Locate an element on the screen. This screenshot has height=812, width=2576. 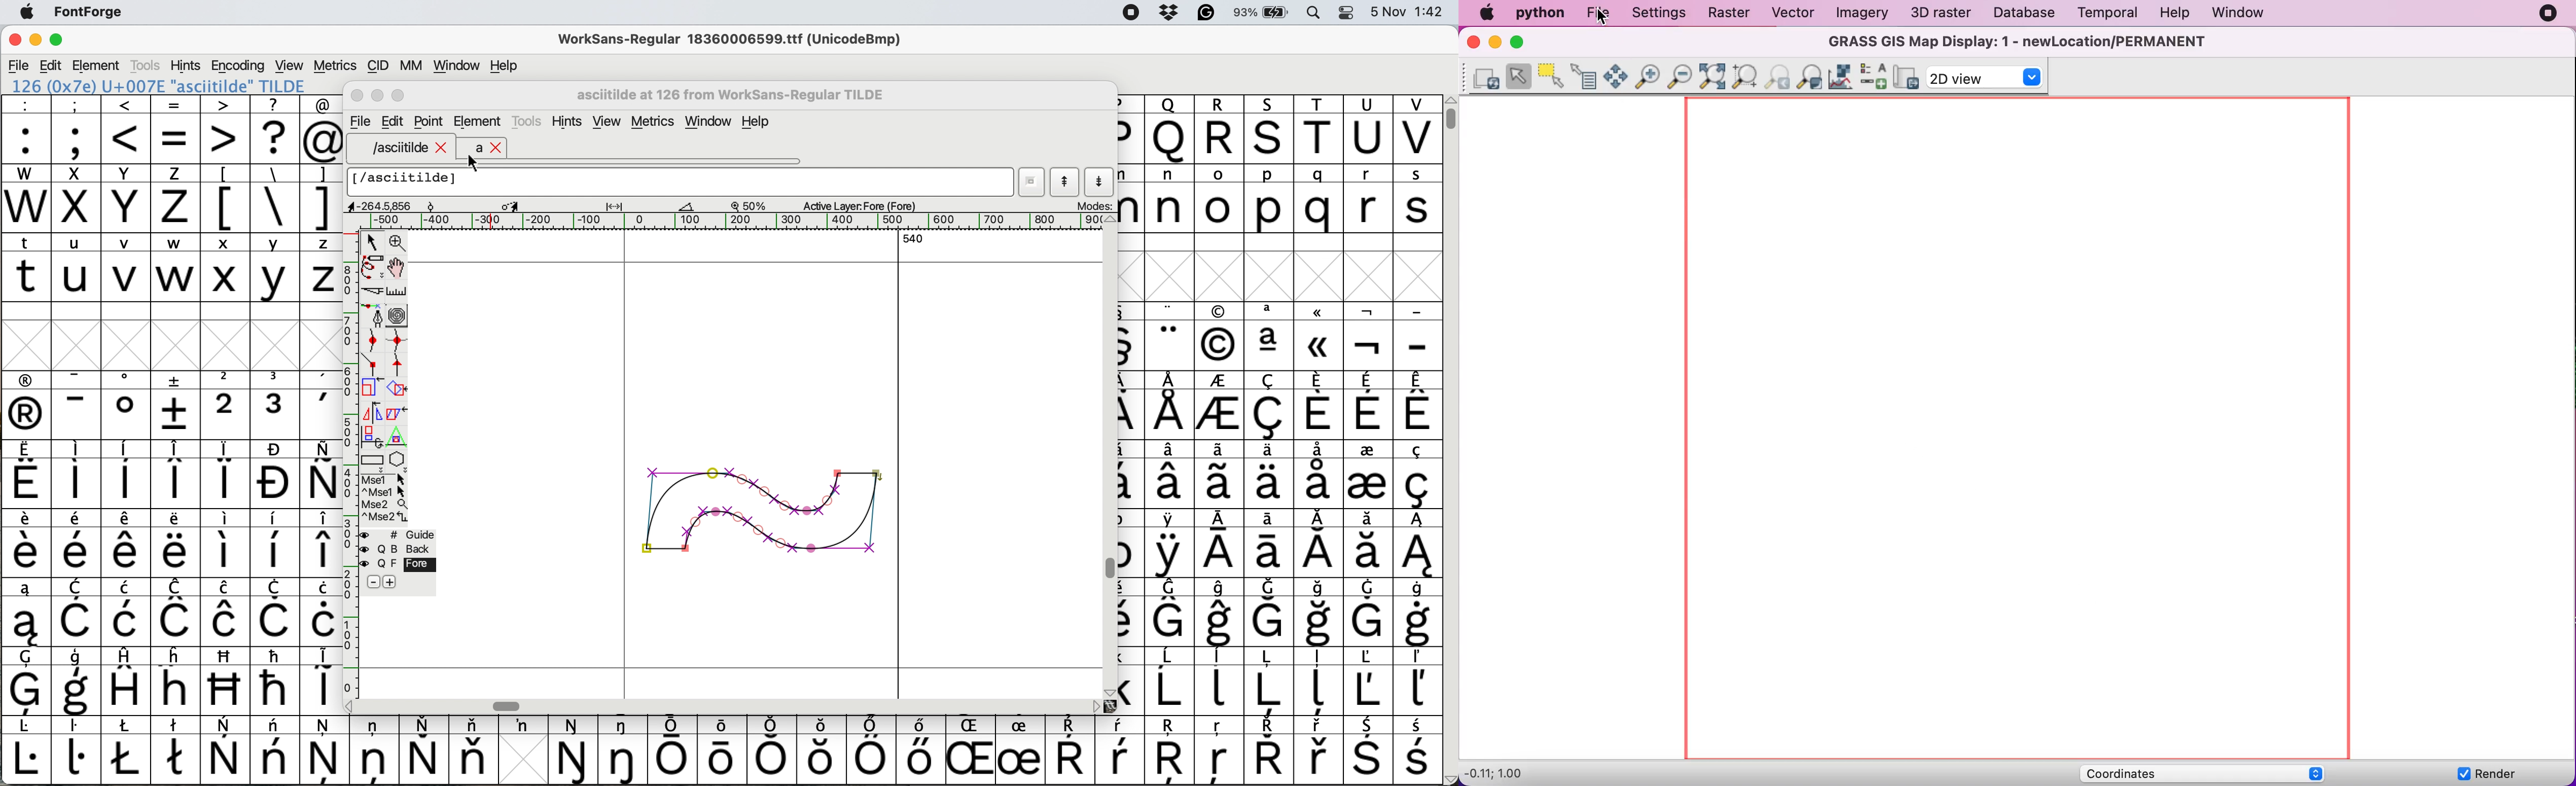
various zoom options is located at coordinates (1811, 77).